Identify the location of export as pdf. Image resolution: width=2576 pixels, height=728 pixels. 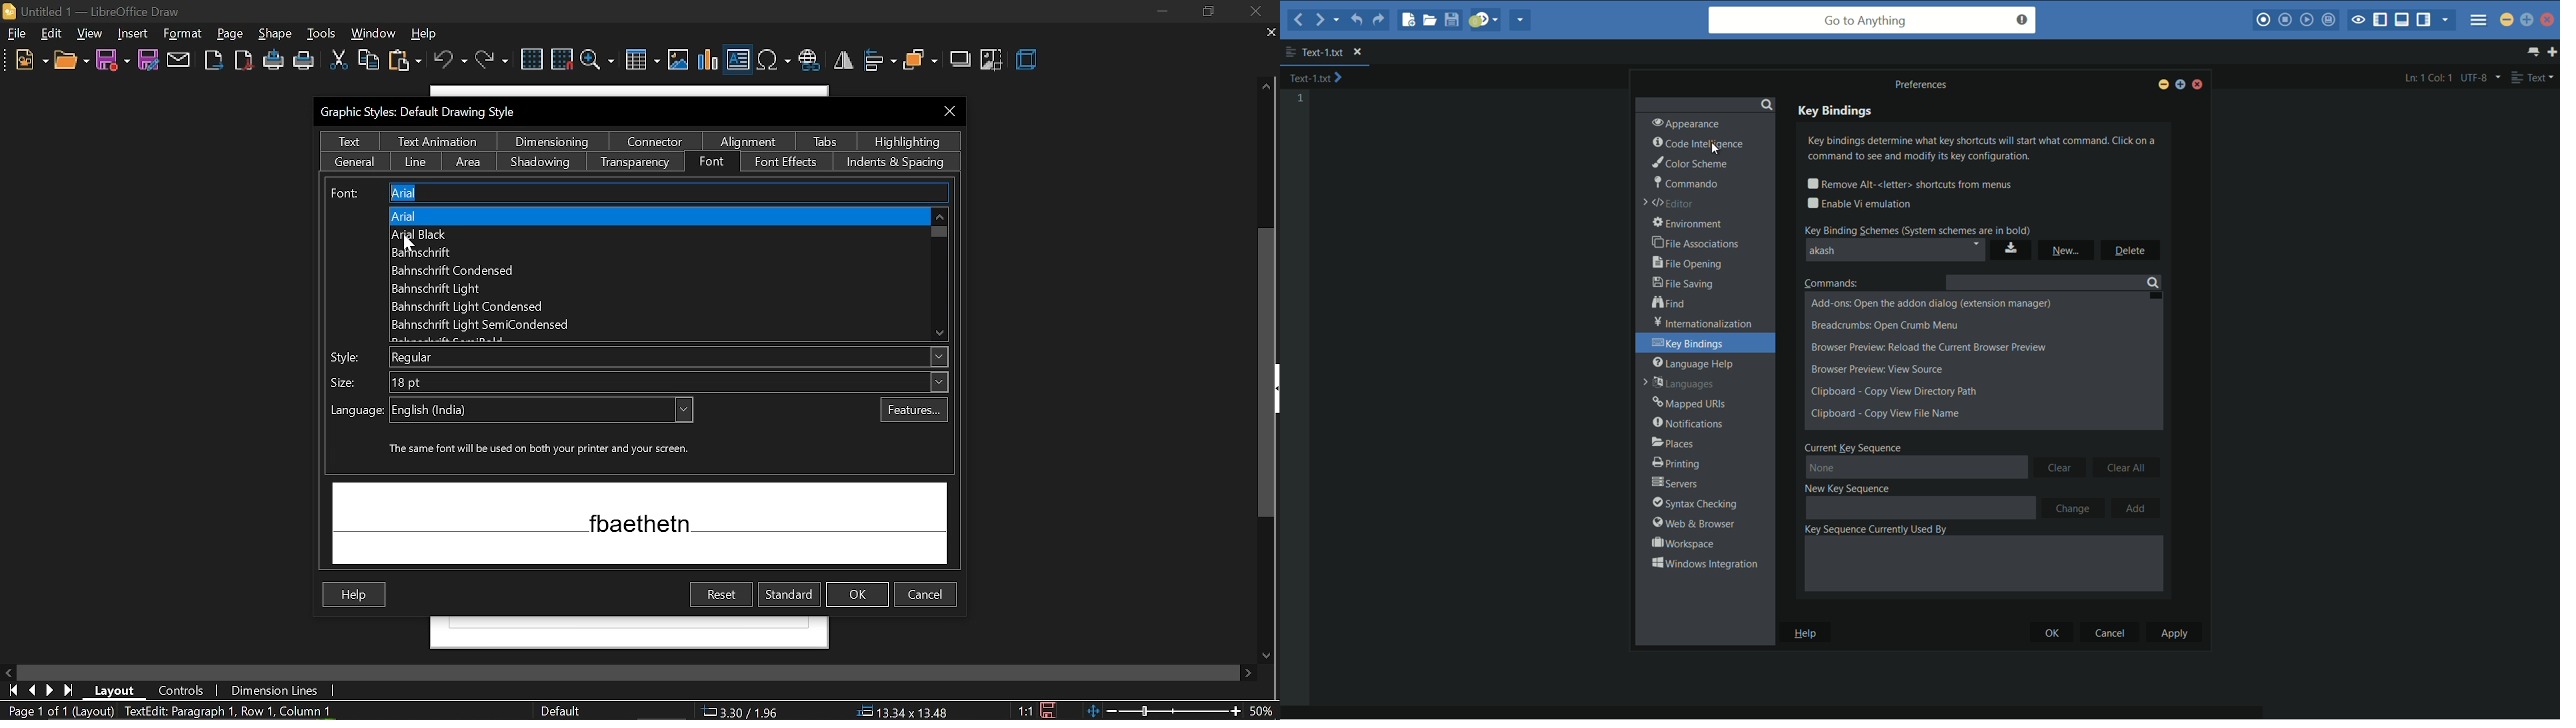
(243, 60).